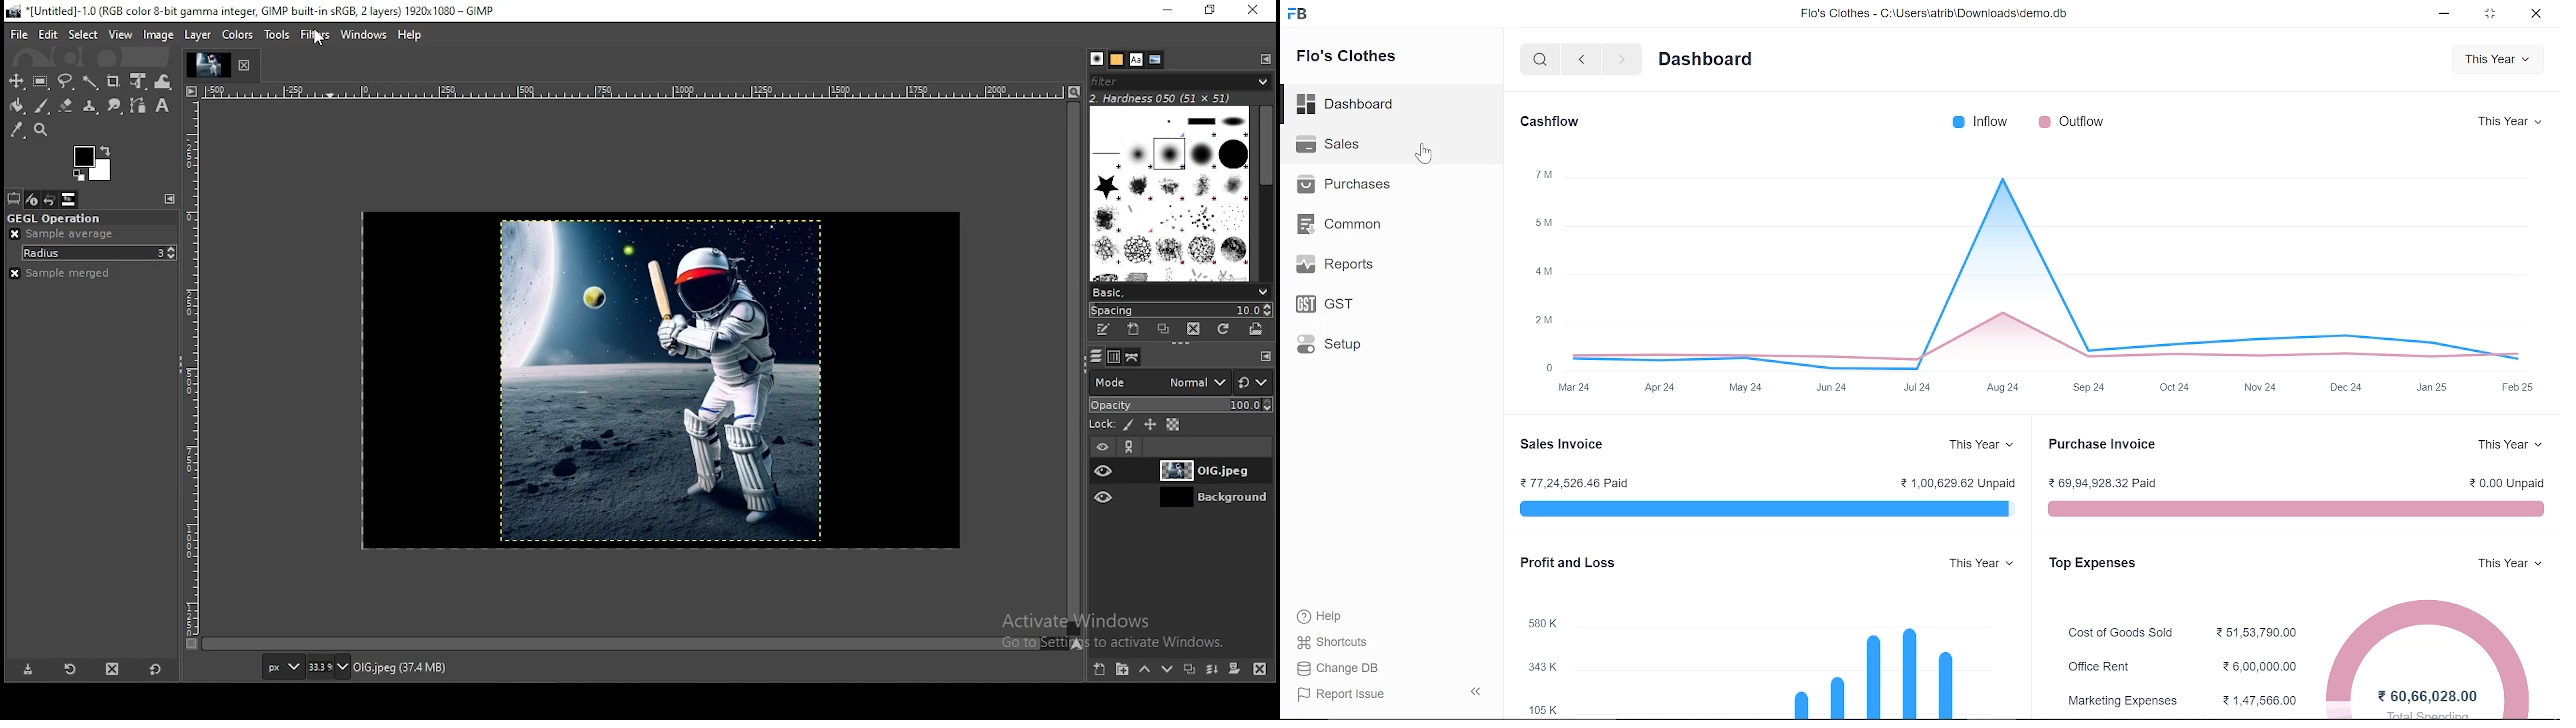  What do you see at coordinates (2112, 480) in the screenshot?
I see `269,94 928.32 Paid` at bounding box center [2112, 480].